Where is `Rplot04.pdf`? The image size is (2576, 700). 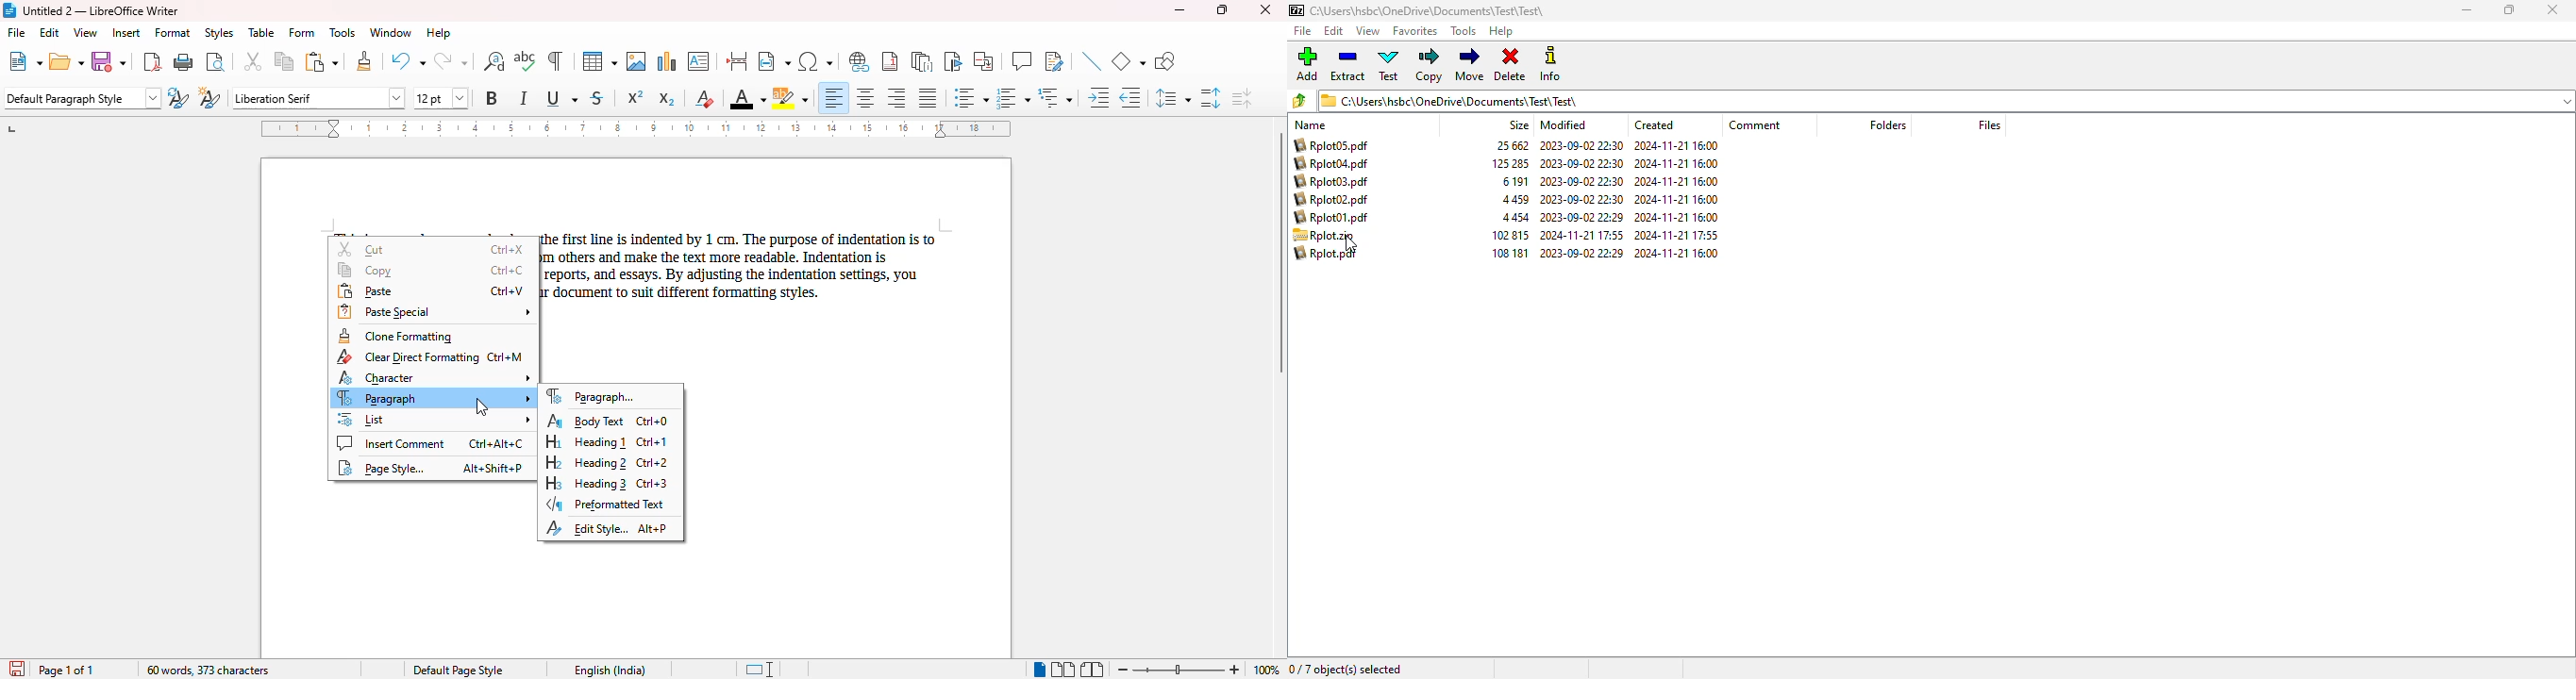
Rplot04.pdf is located at coordinates (1333, 163).